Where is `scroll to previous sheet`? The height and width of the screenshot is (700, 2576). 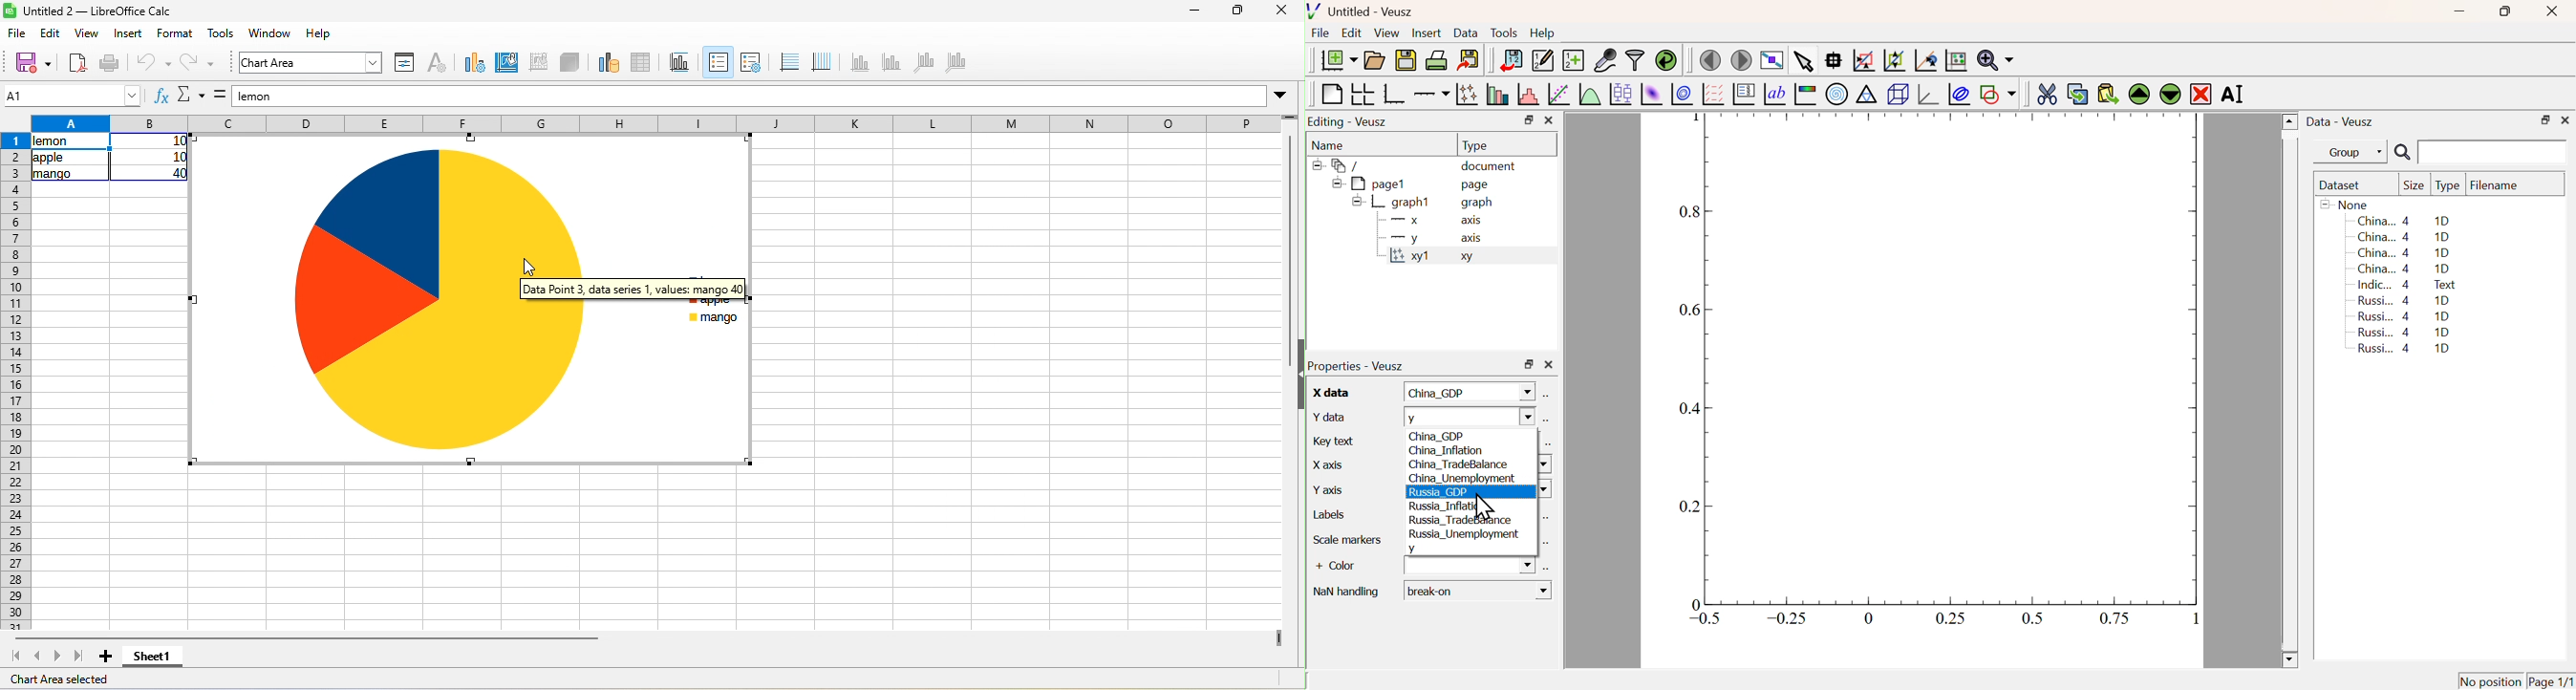 scroll to previous sheet is located at coordinates (40, 658).